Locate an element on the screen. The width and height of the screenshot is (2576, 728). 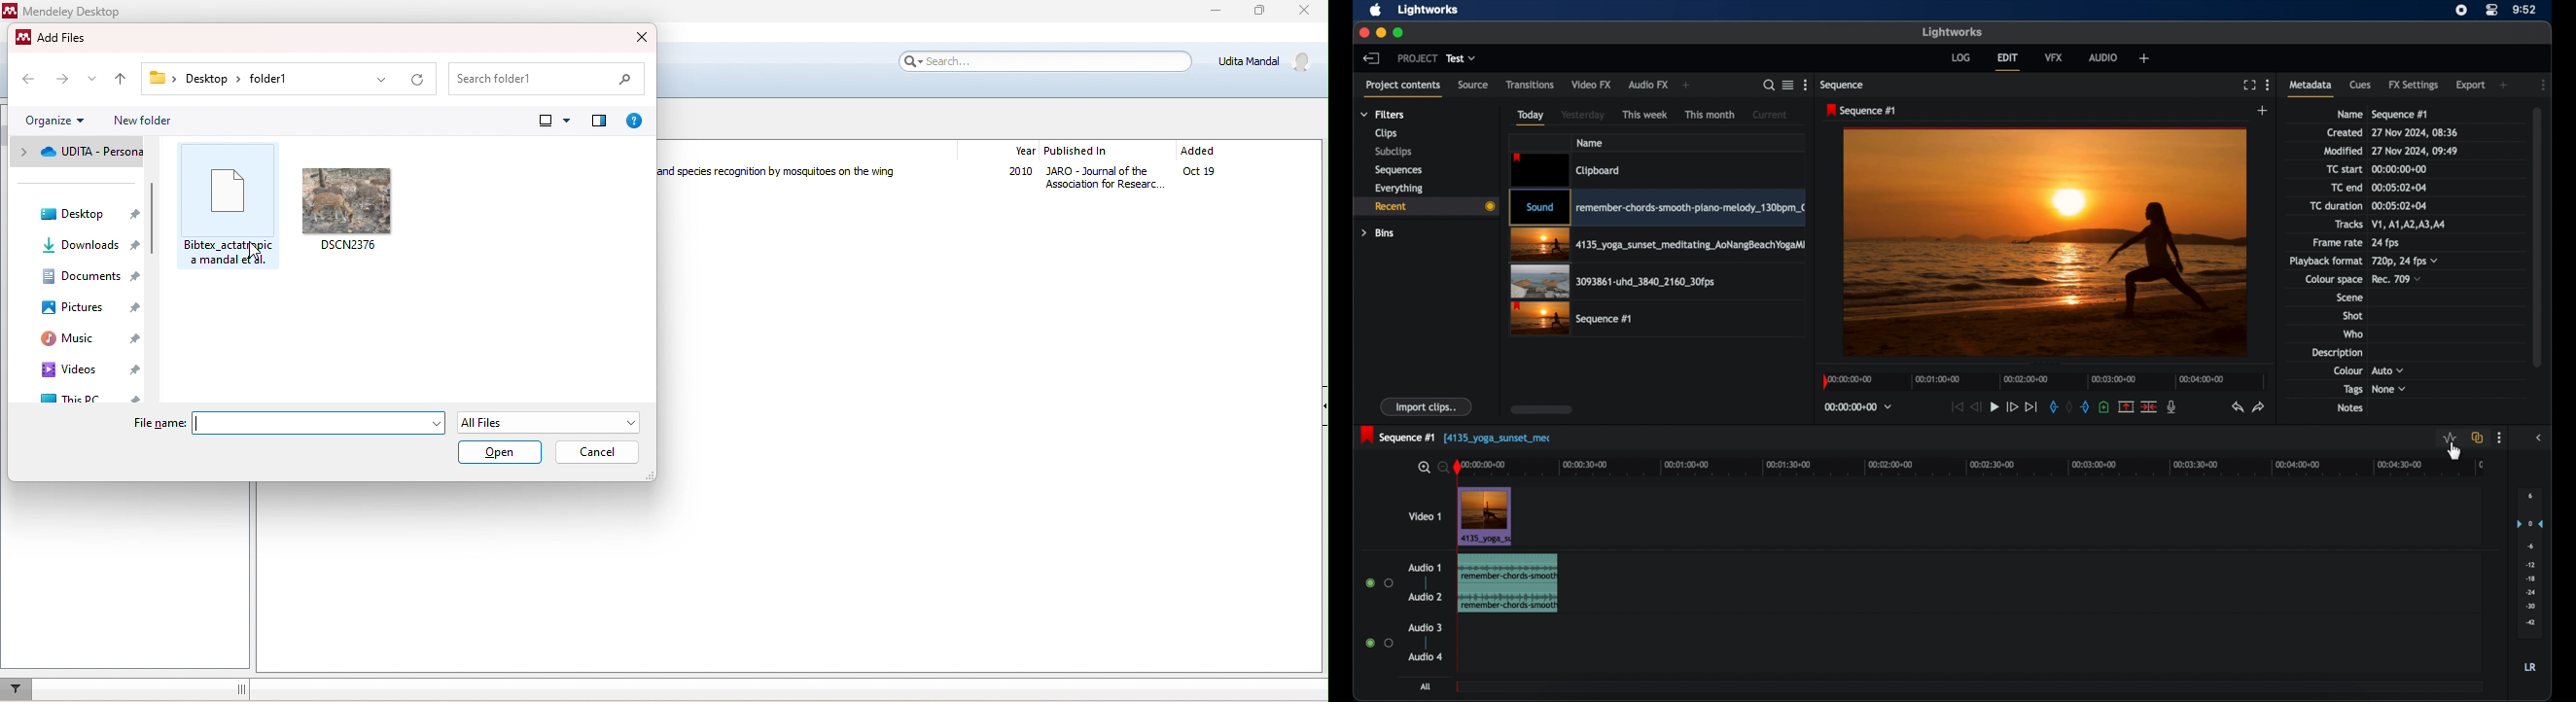
video clip is located at coordinates (1485, 517).